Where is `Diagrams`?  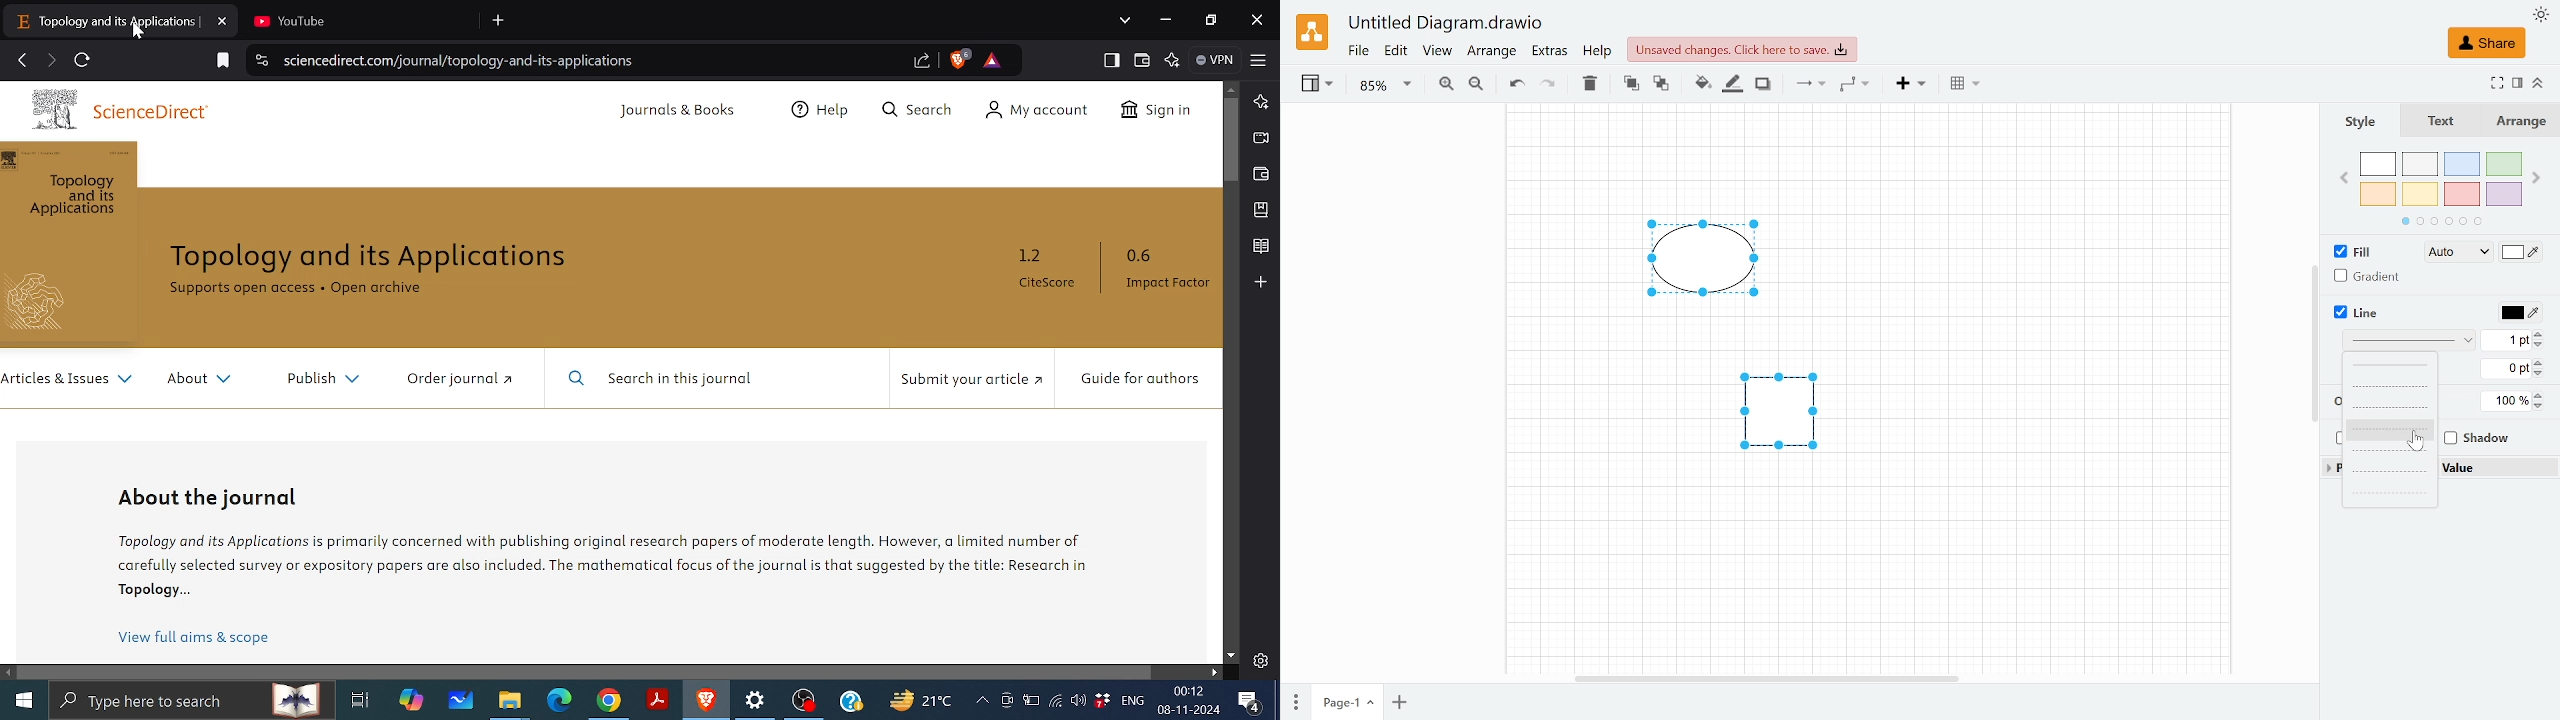
Diagrams is located at coordinates (1737, 354).